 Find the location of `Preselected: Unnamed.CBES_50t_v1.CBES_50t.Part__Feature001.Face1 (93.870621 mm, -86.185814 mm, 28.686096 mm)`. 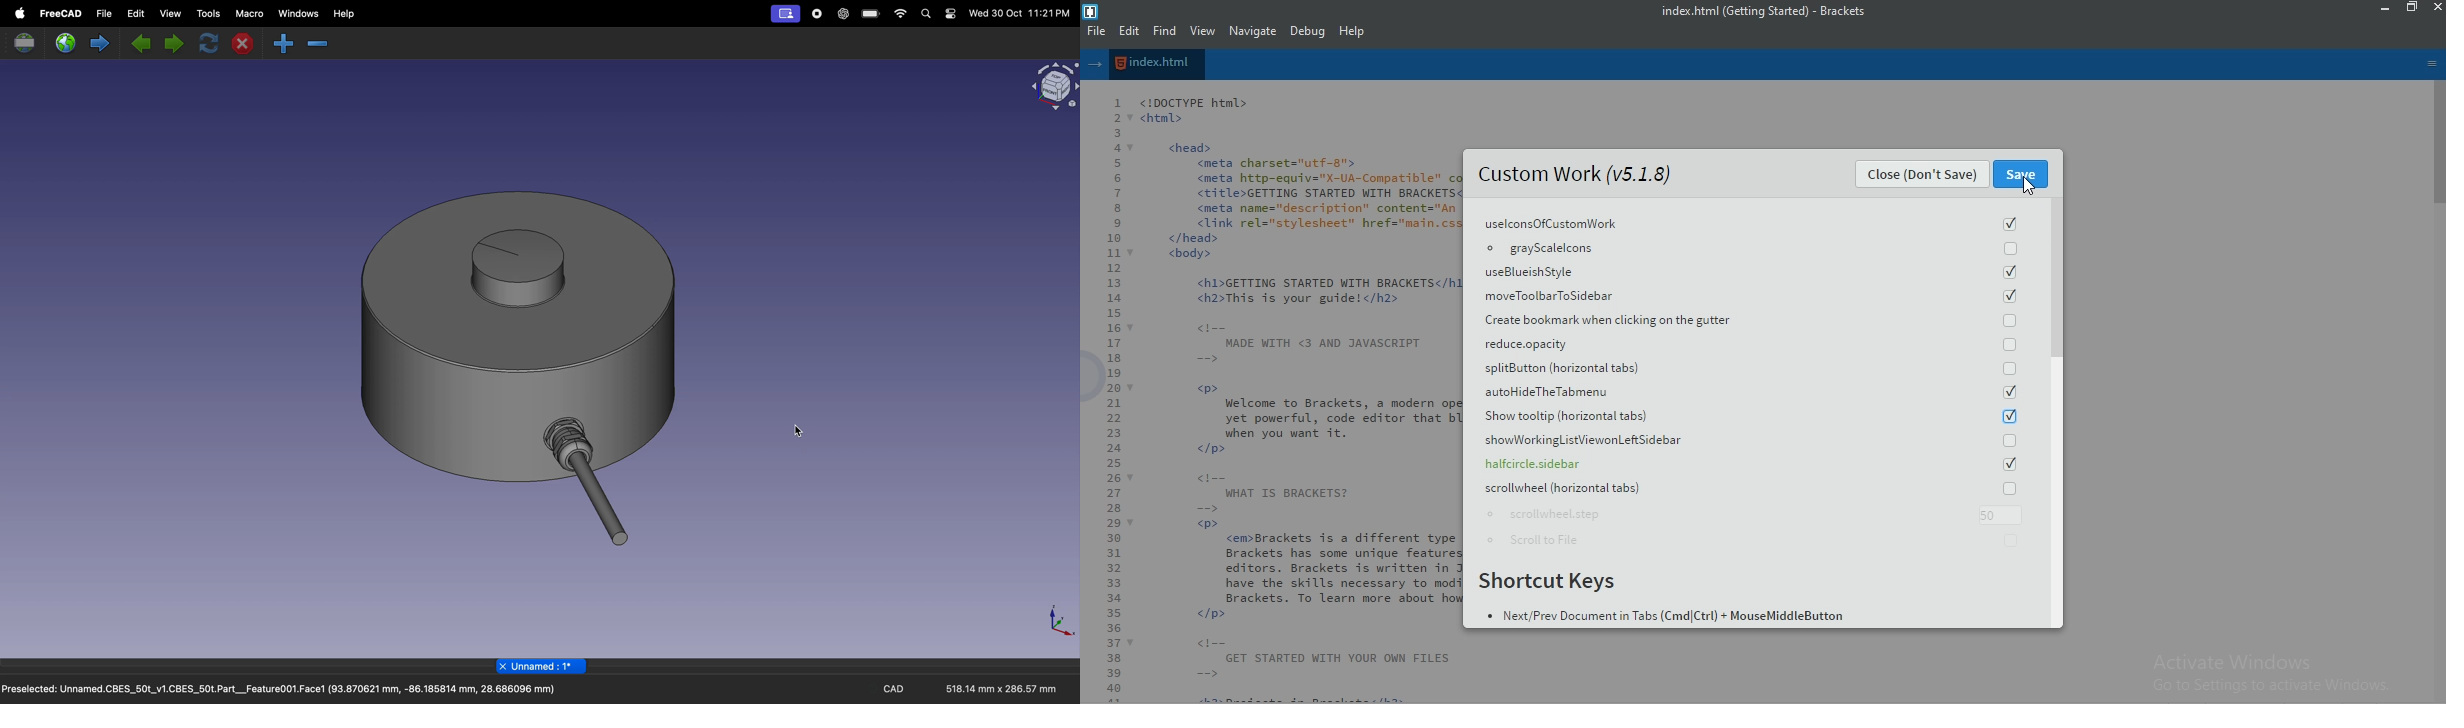

Preselected: Unnamed.CBES_50t_v1.CBES_50t.Part__Feature001.Face1 (93.870621 mm, -86.185814 mm, 28.686096 mm) is located at coordinates (280, 690).